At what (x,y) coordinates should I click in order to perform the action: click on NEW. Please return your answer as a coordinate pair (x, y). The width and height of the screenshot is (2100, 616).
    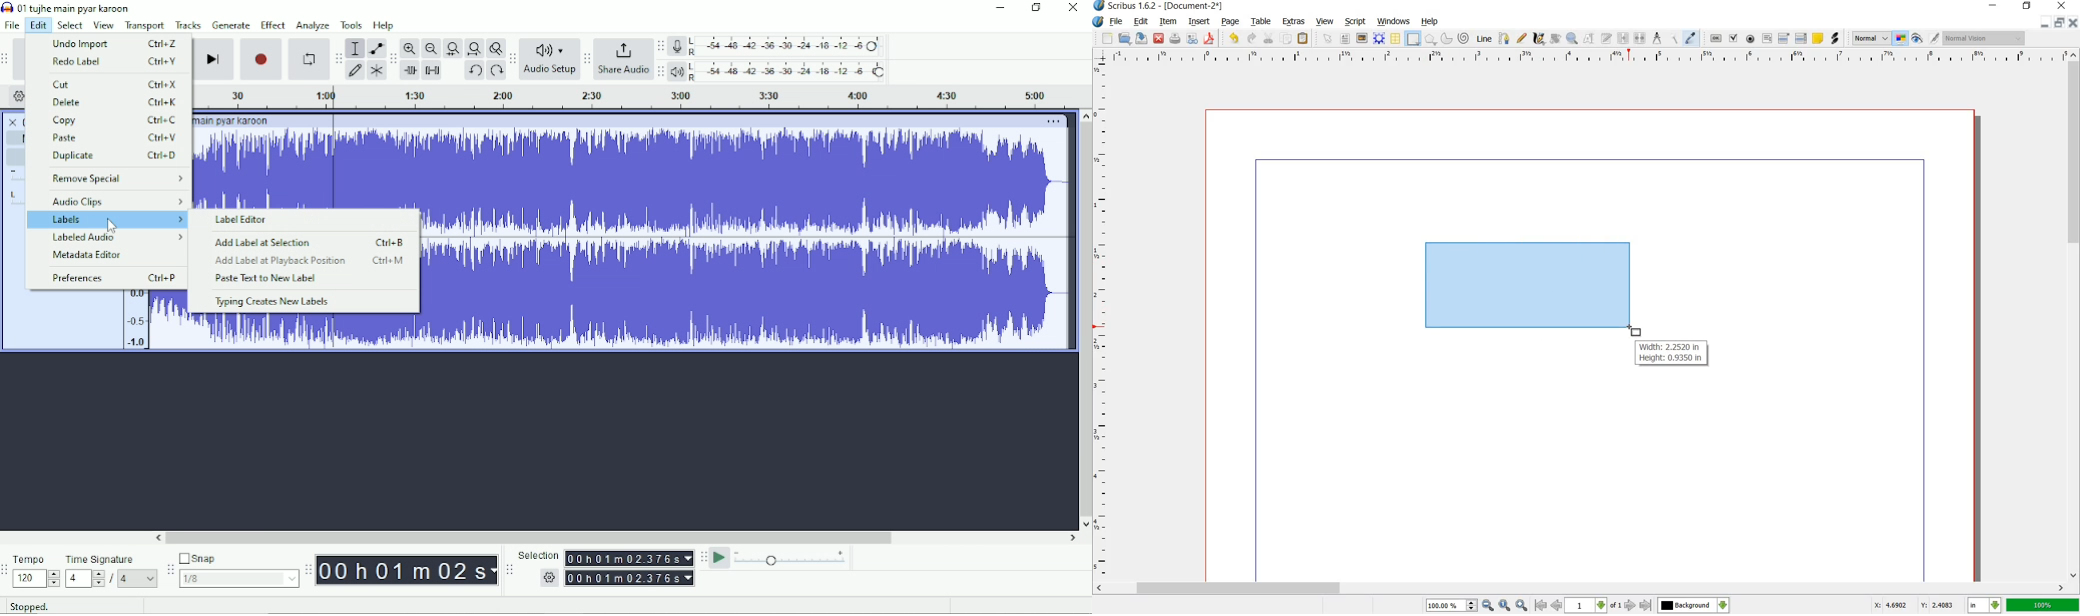
    Looking at the image, I should click on (1107, 39).